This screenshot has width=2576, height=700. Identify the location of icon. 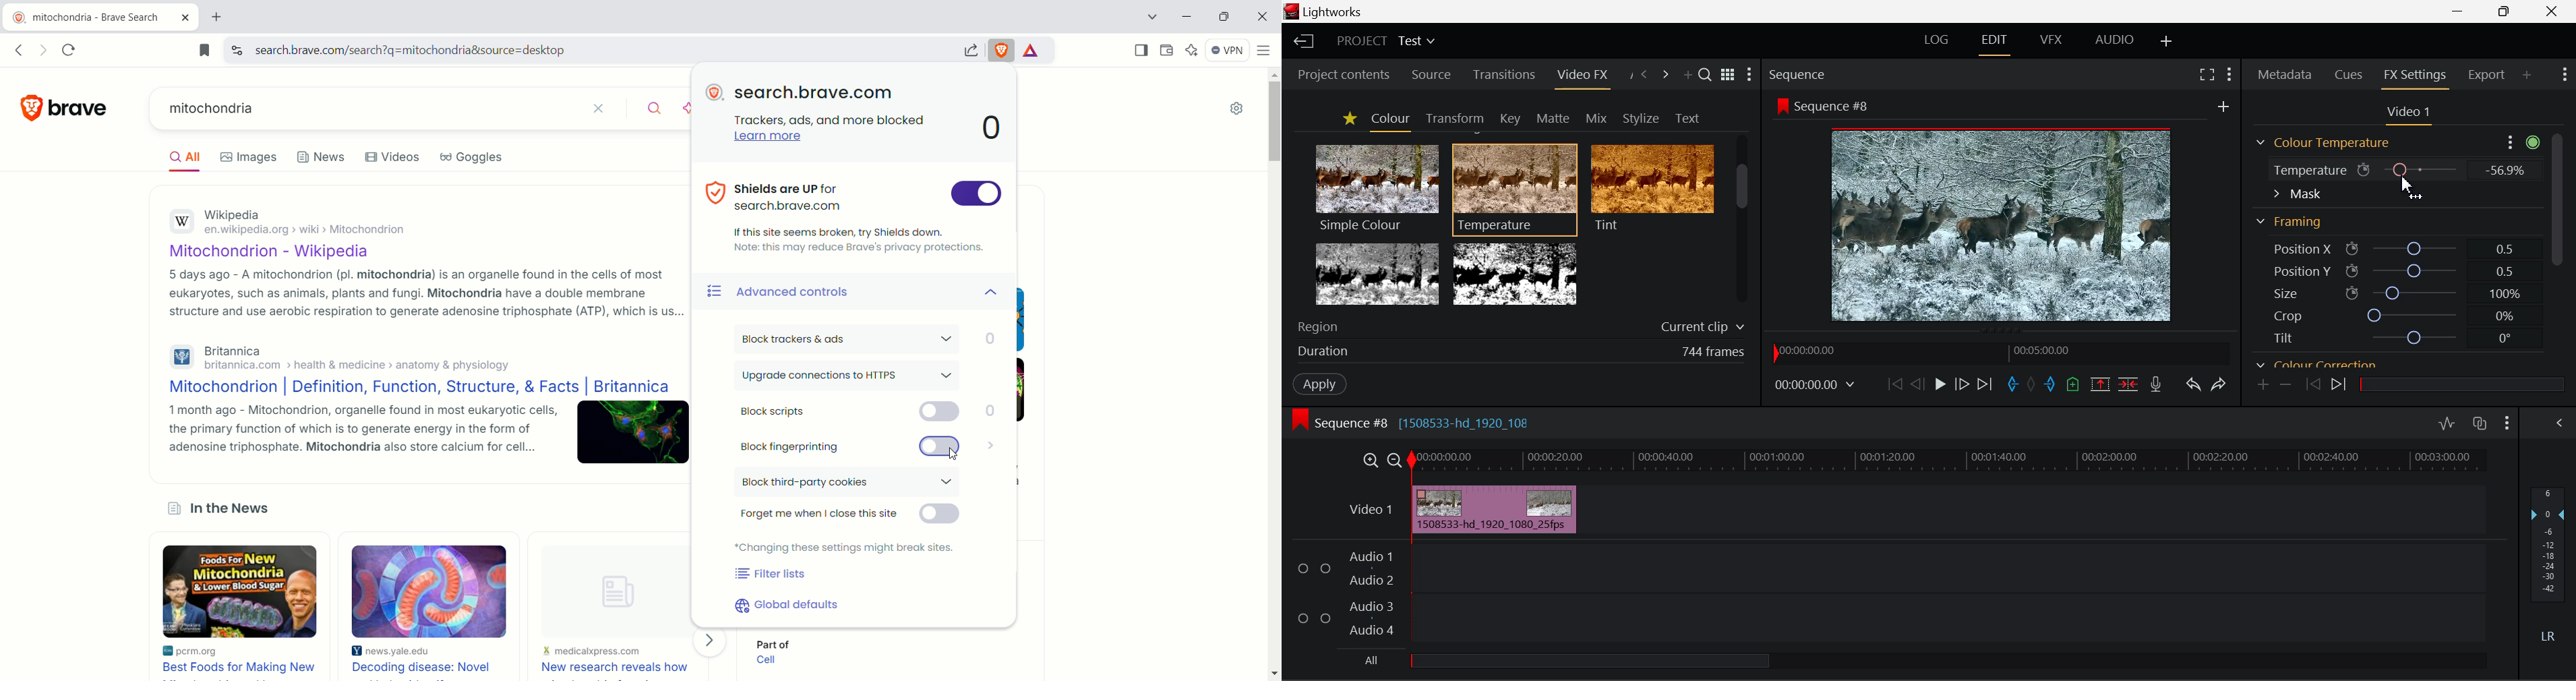
(1782, 106).